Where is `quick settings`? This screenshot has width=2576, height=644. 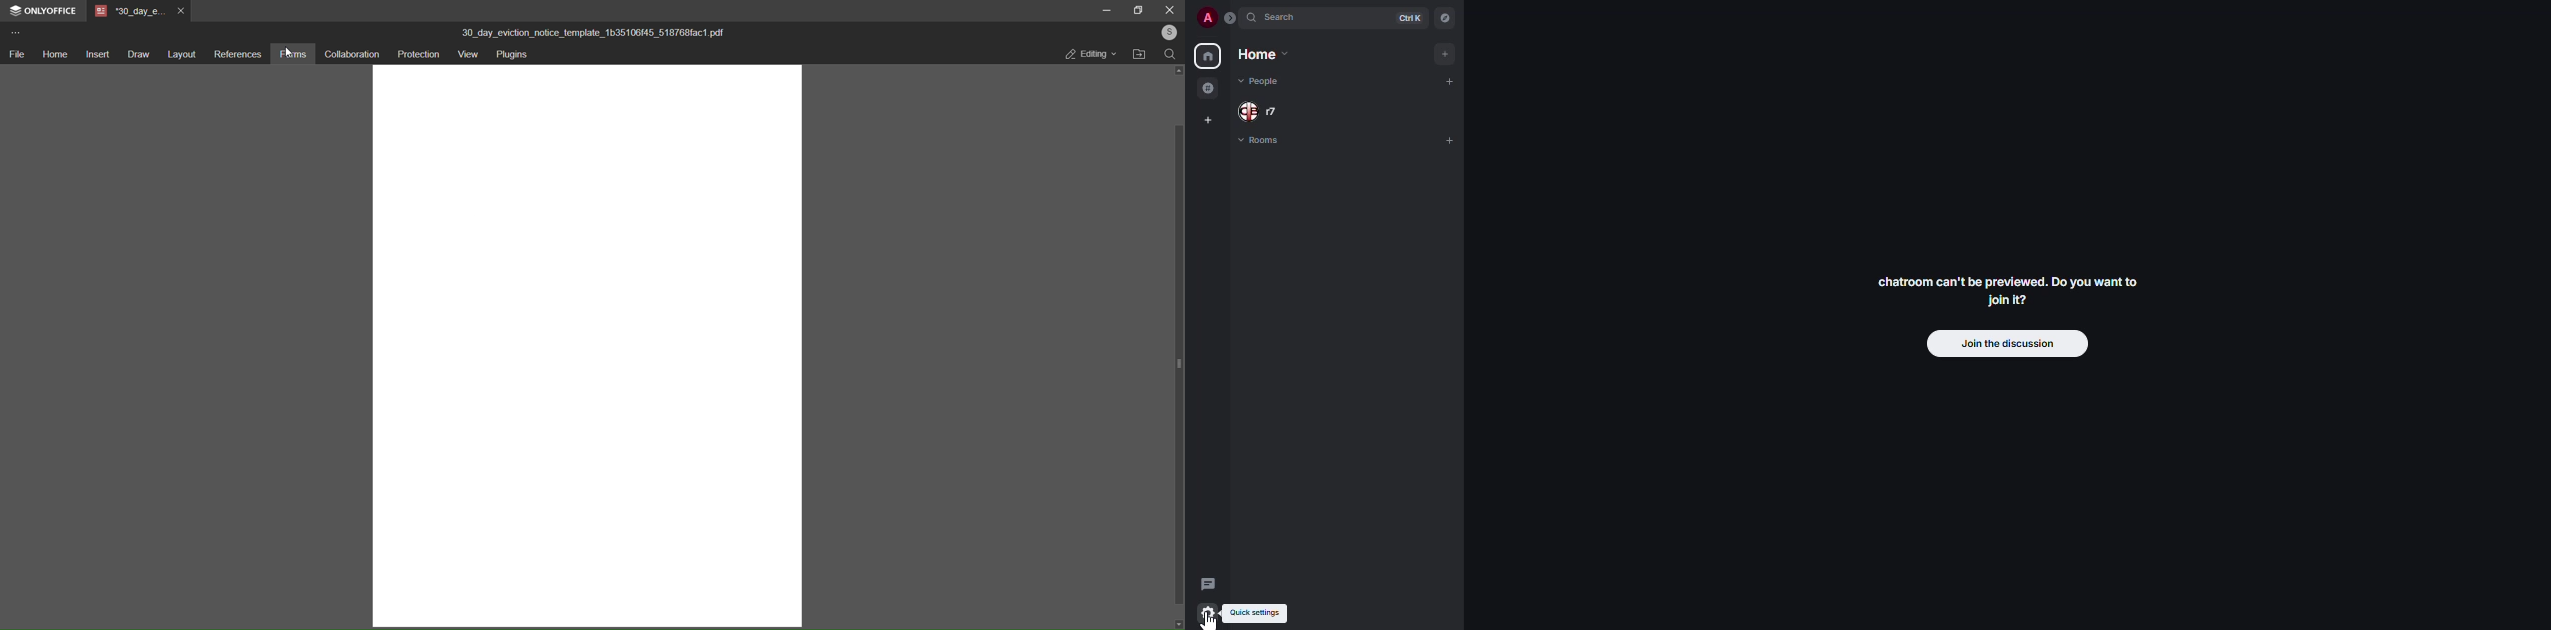 quick settings is located at coordinates (1255, 614).